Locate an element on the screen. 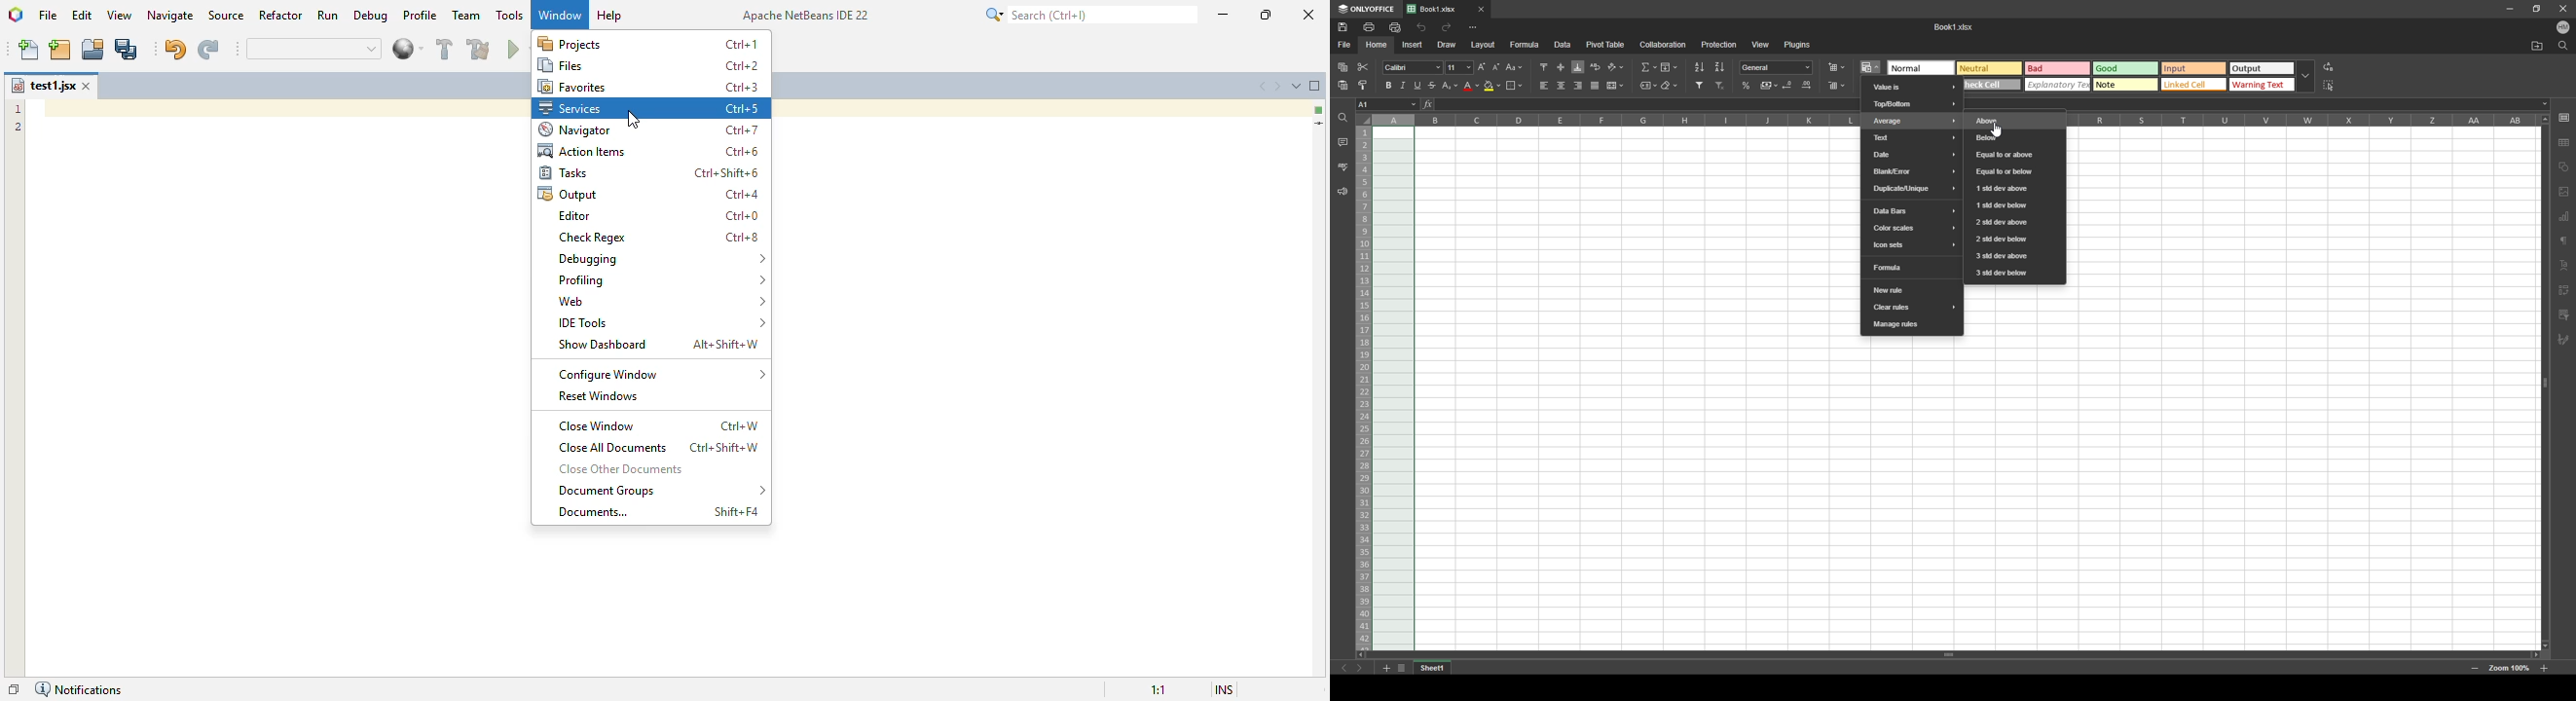 This screenshot has height=728, width=2576. remove filter is located at coordinates (1721, 85).